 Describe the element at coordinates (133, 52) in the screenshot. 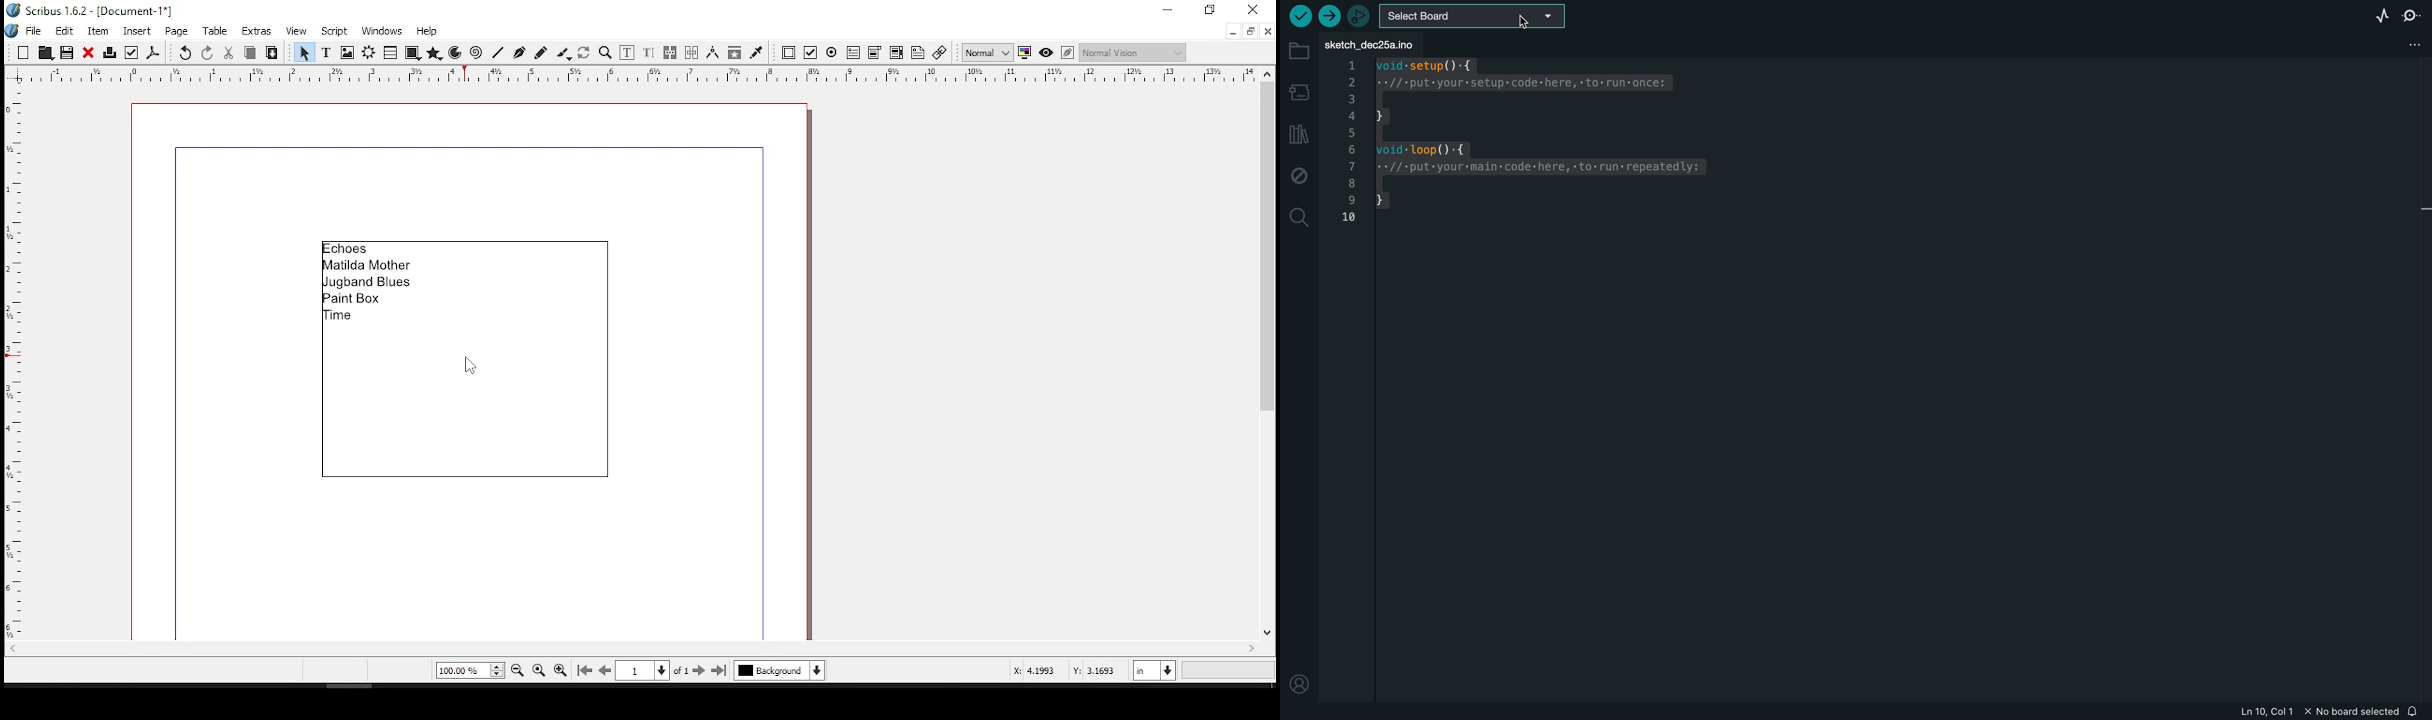

I see `preflight verifier` at that location.